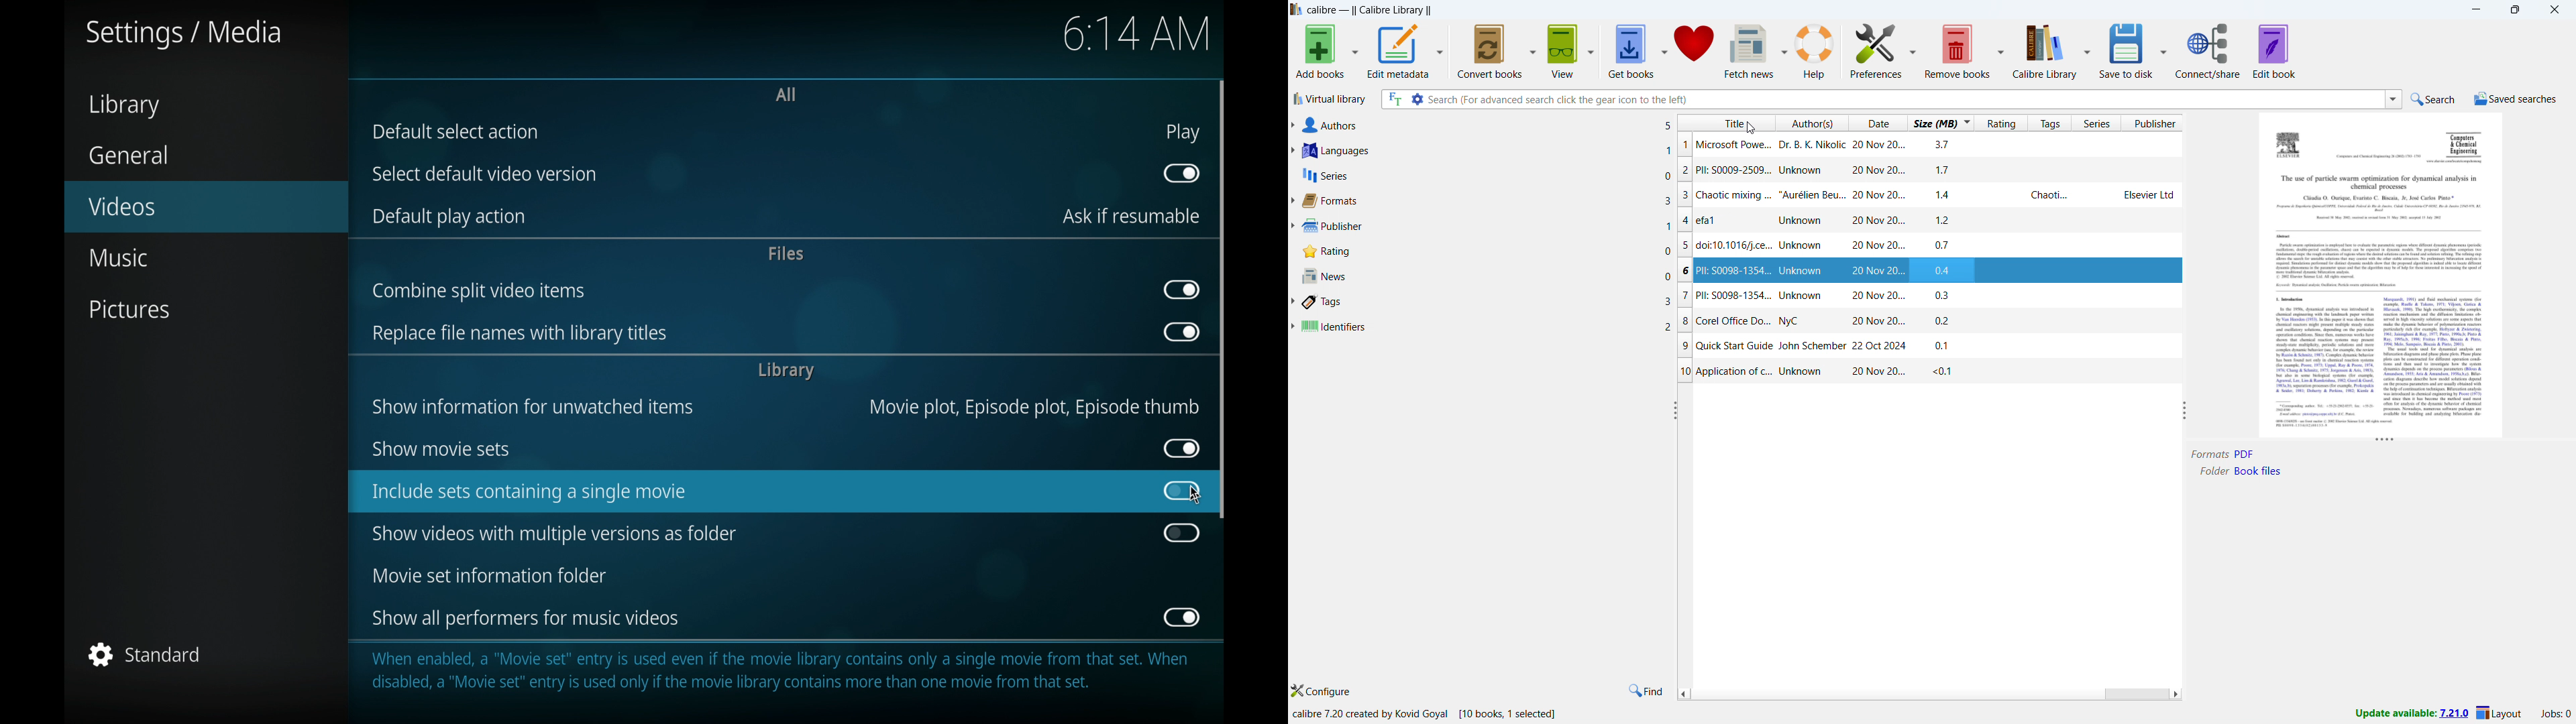  What do you see at coordinates (1318, 53) in the screenshot?
I see `add books` at bounding box center [1318, 53].